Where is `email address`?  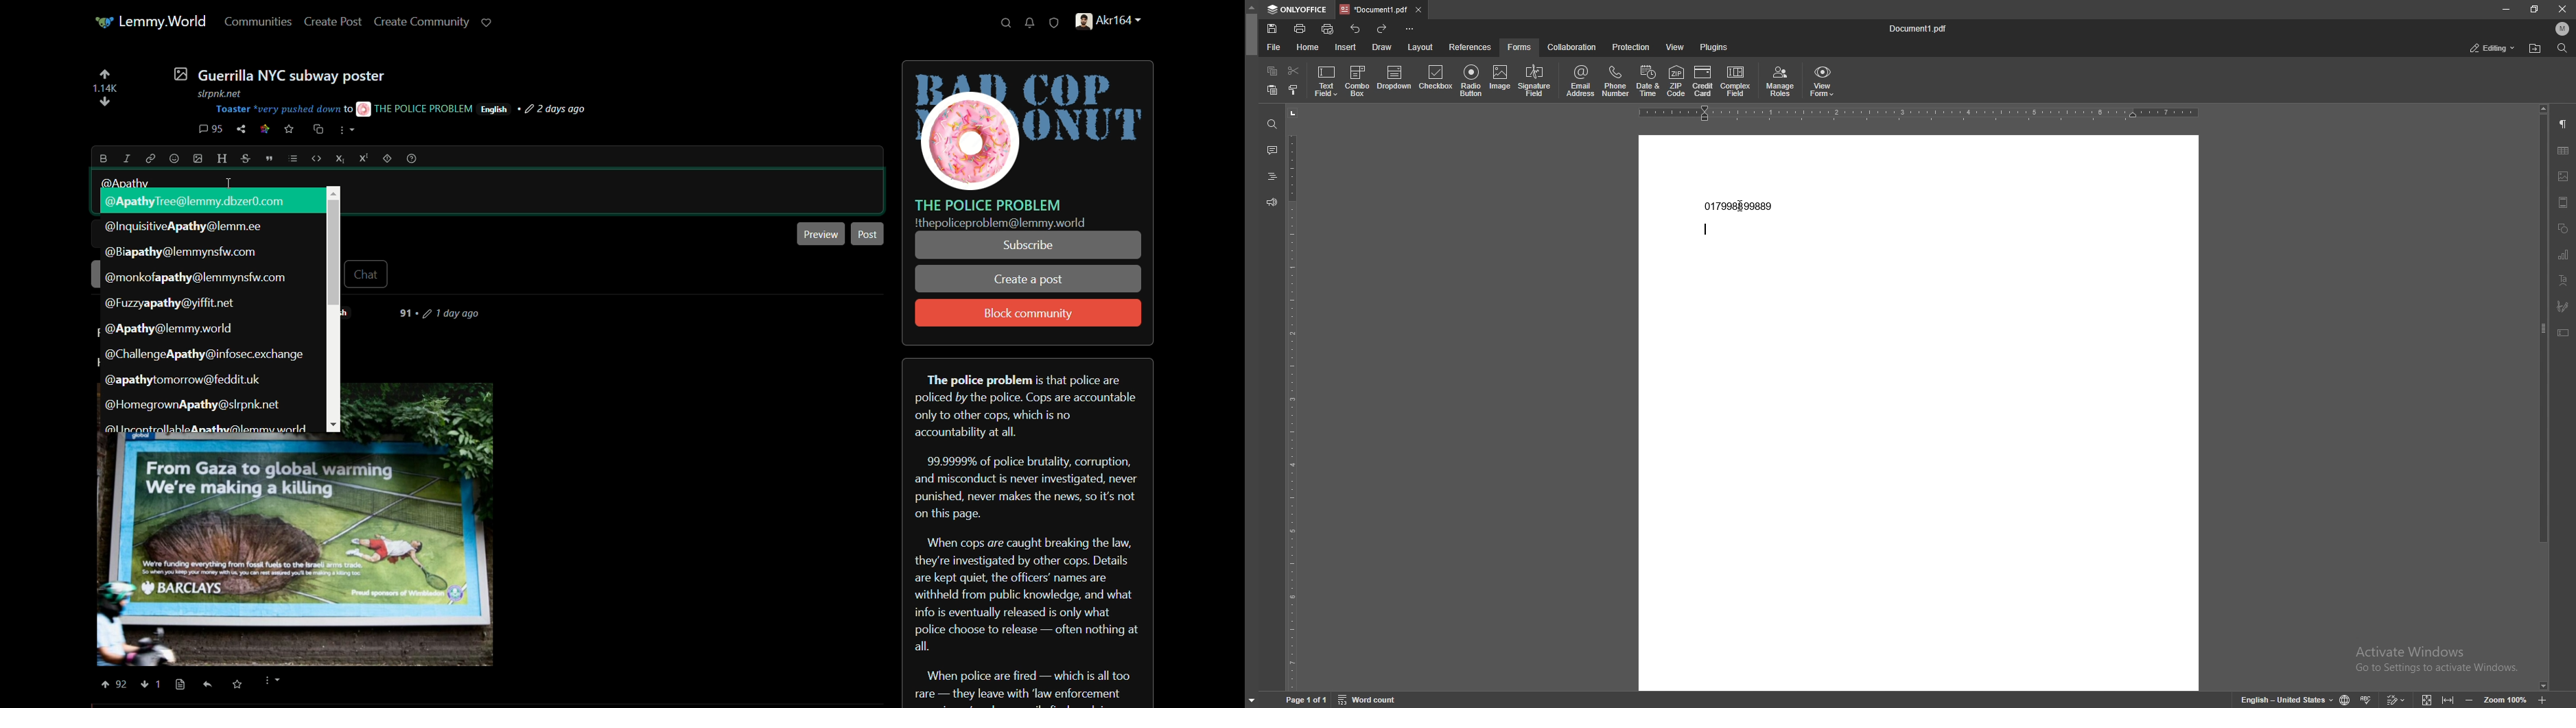
email address is located at coordinates (1580, 80).